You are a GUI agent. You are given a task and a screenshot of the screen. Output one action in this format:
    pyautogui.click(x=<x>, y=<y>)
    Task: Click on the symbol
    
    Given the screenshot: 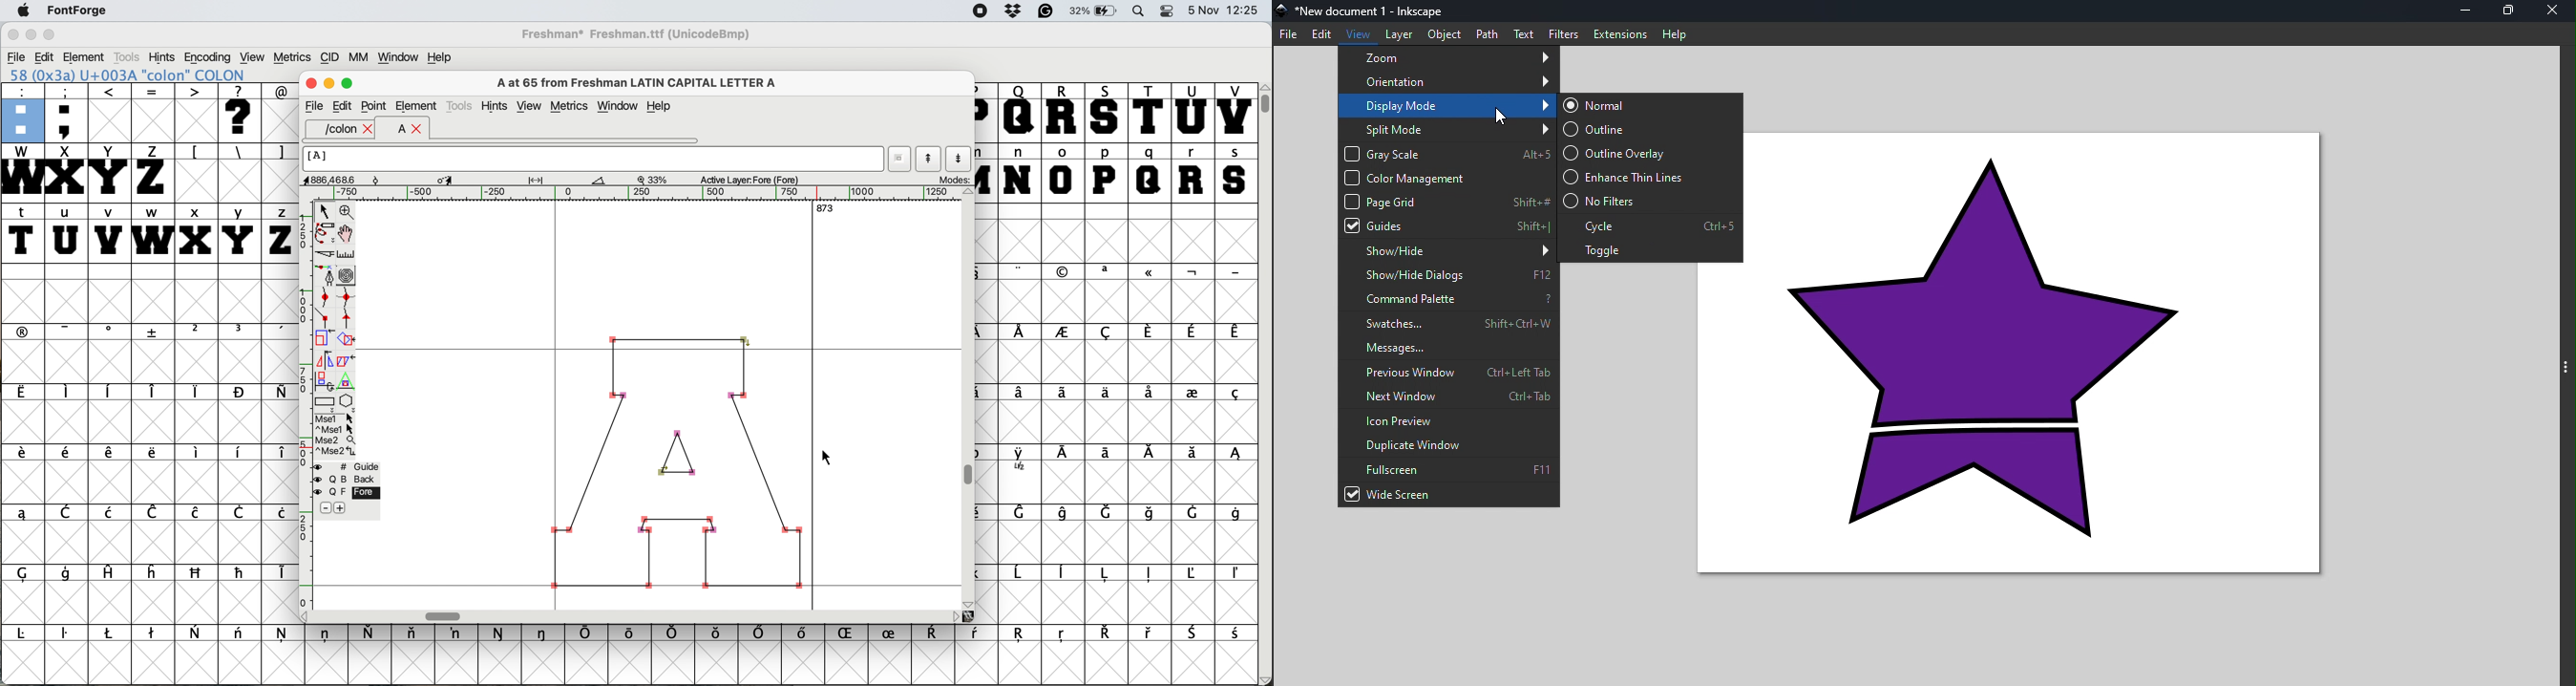 What is the action you would take?
    pyautogui.click(x=1020, y=574)
    